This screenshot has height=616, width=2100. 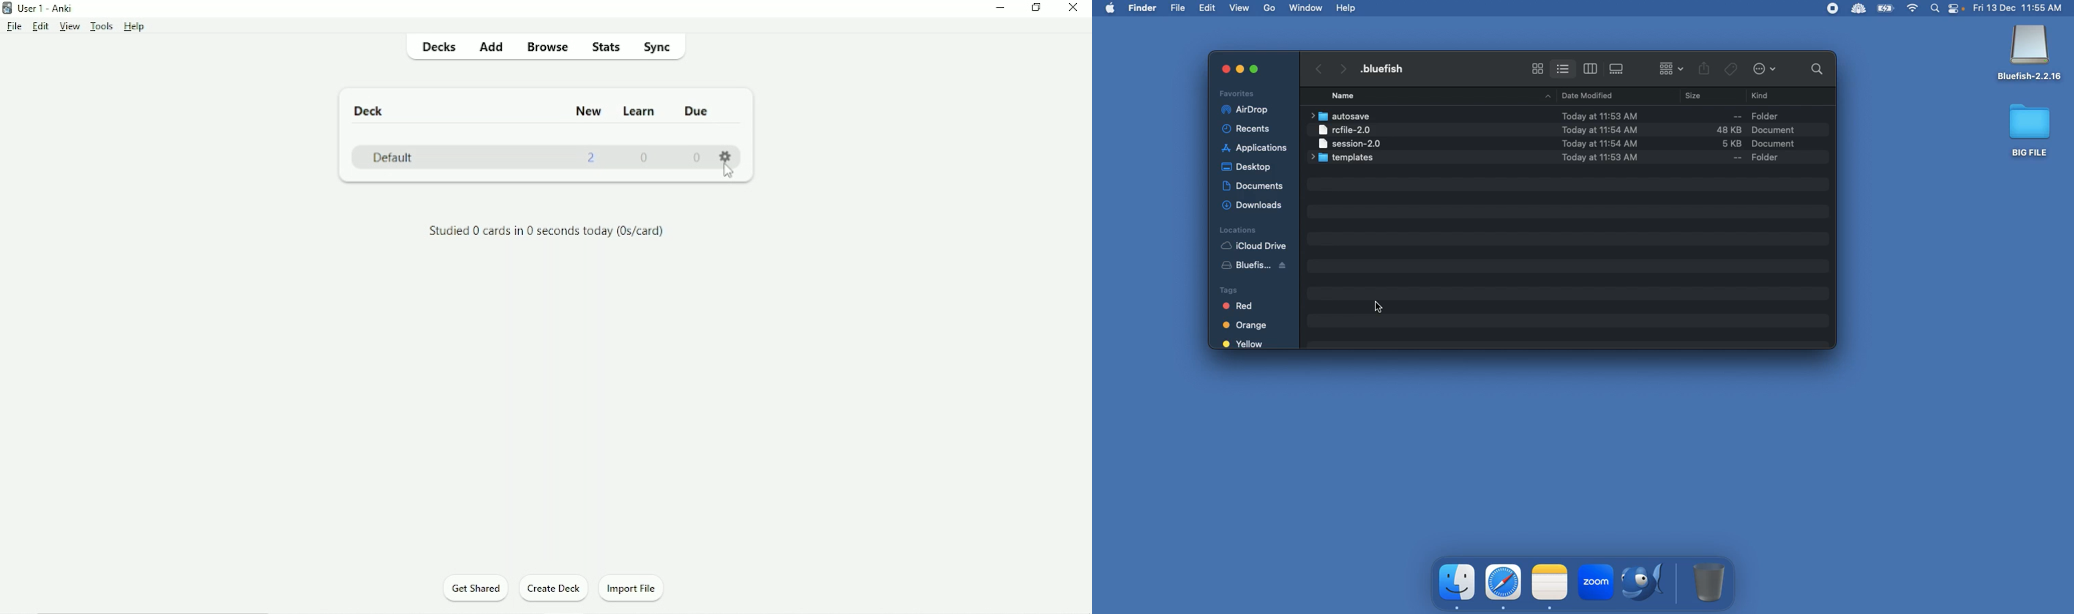 I want to click on Get Shared, so click(x=476, y=588).